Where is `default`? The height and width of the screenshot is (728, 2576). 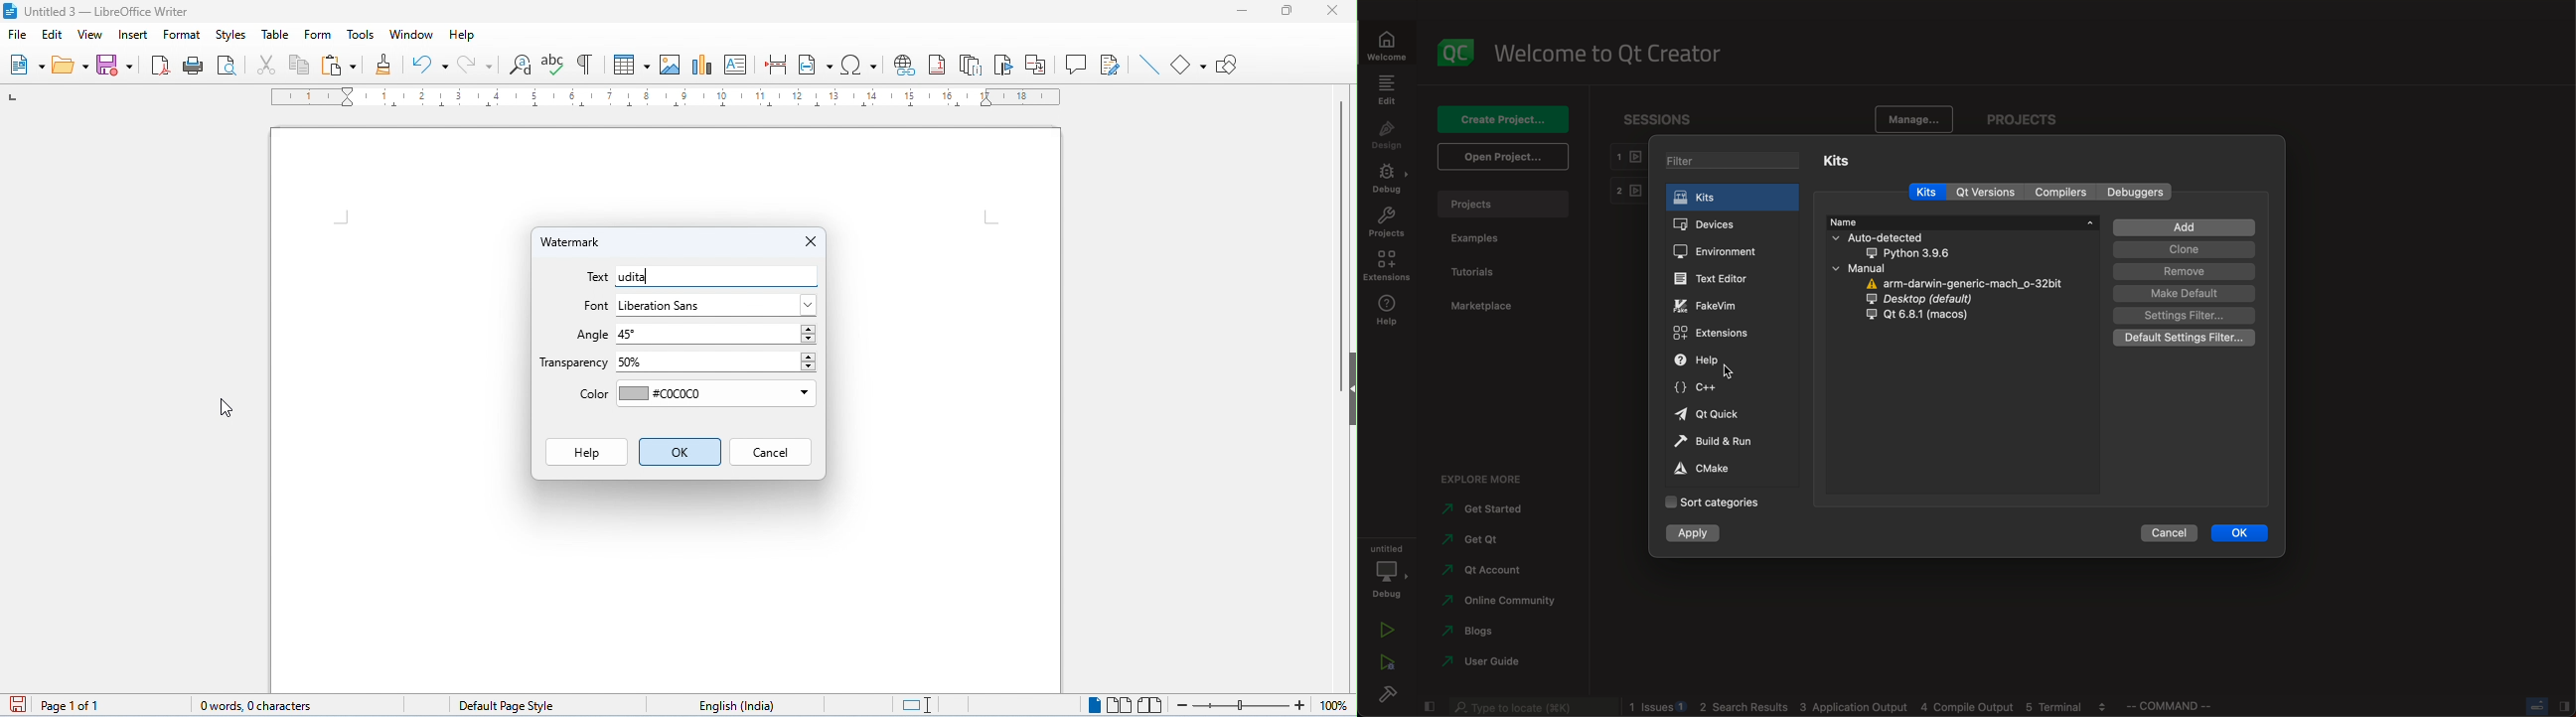 default is located at coordinates (2184, 293).